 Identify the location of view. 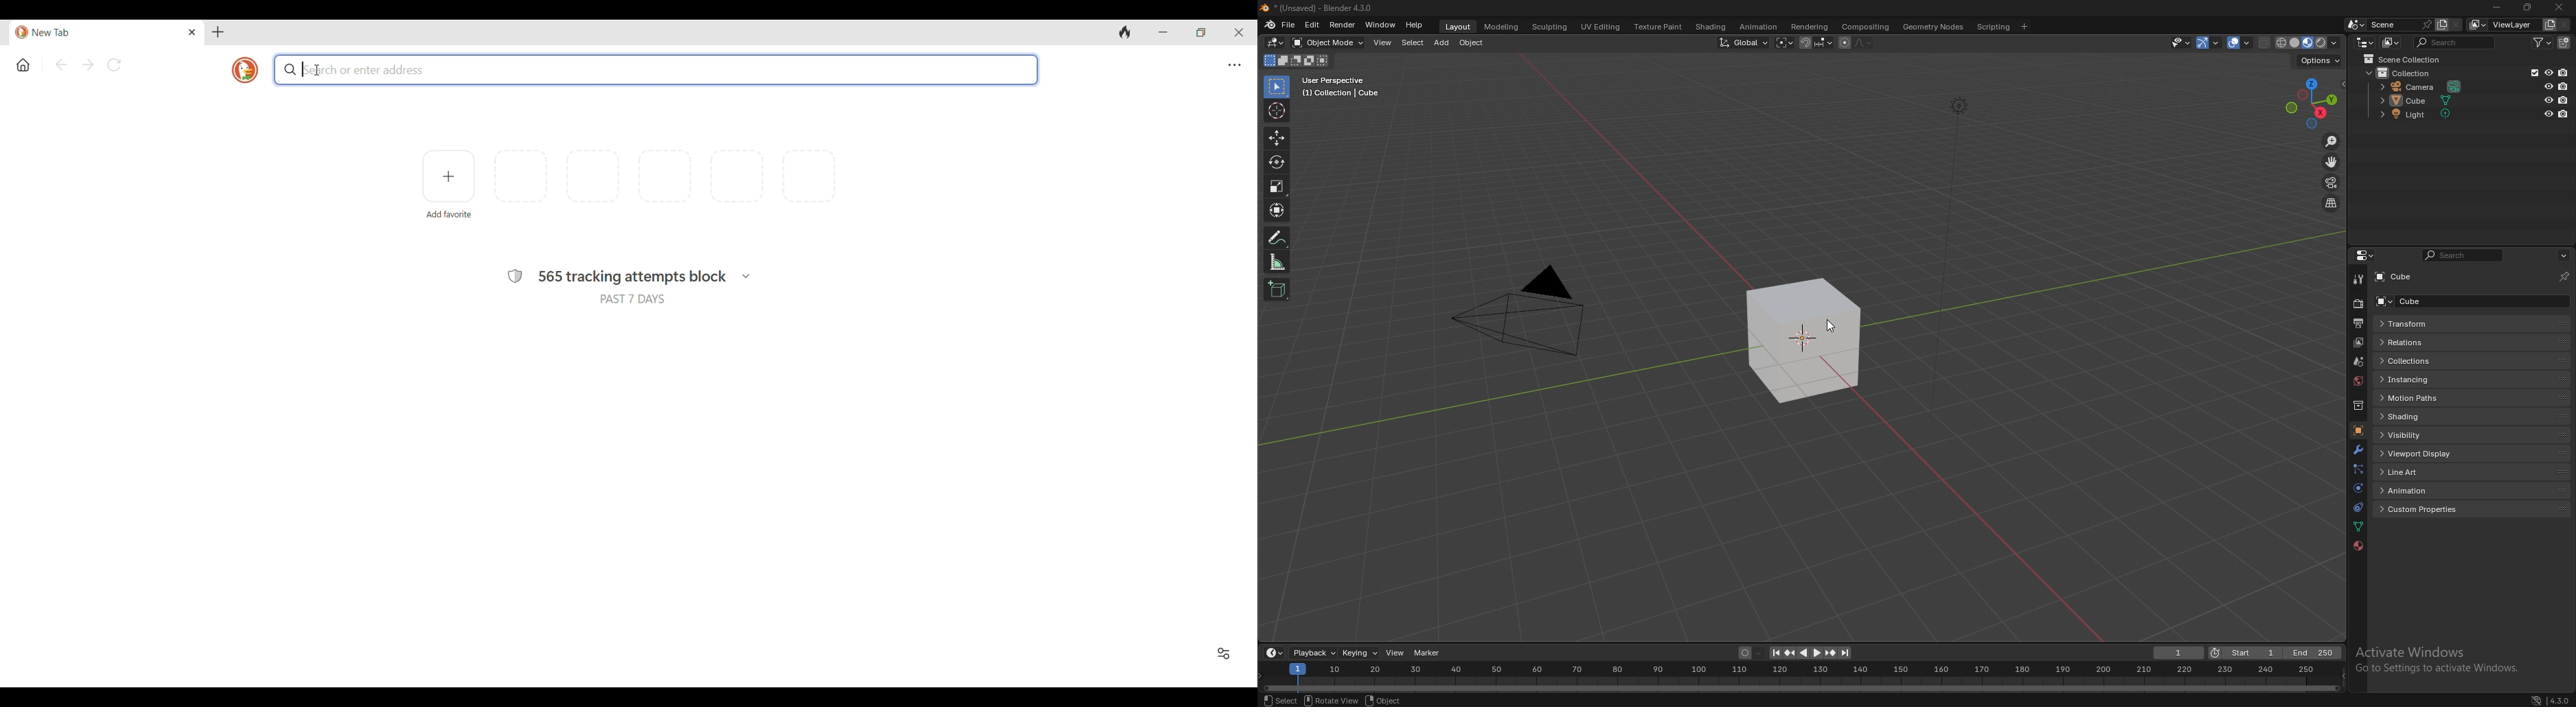
(1395, 653).